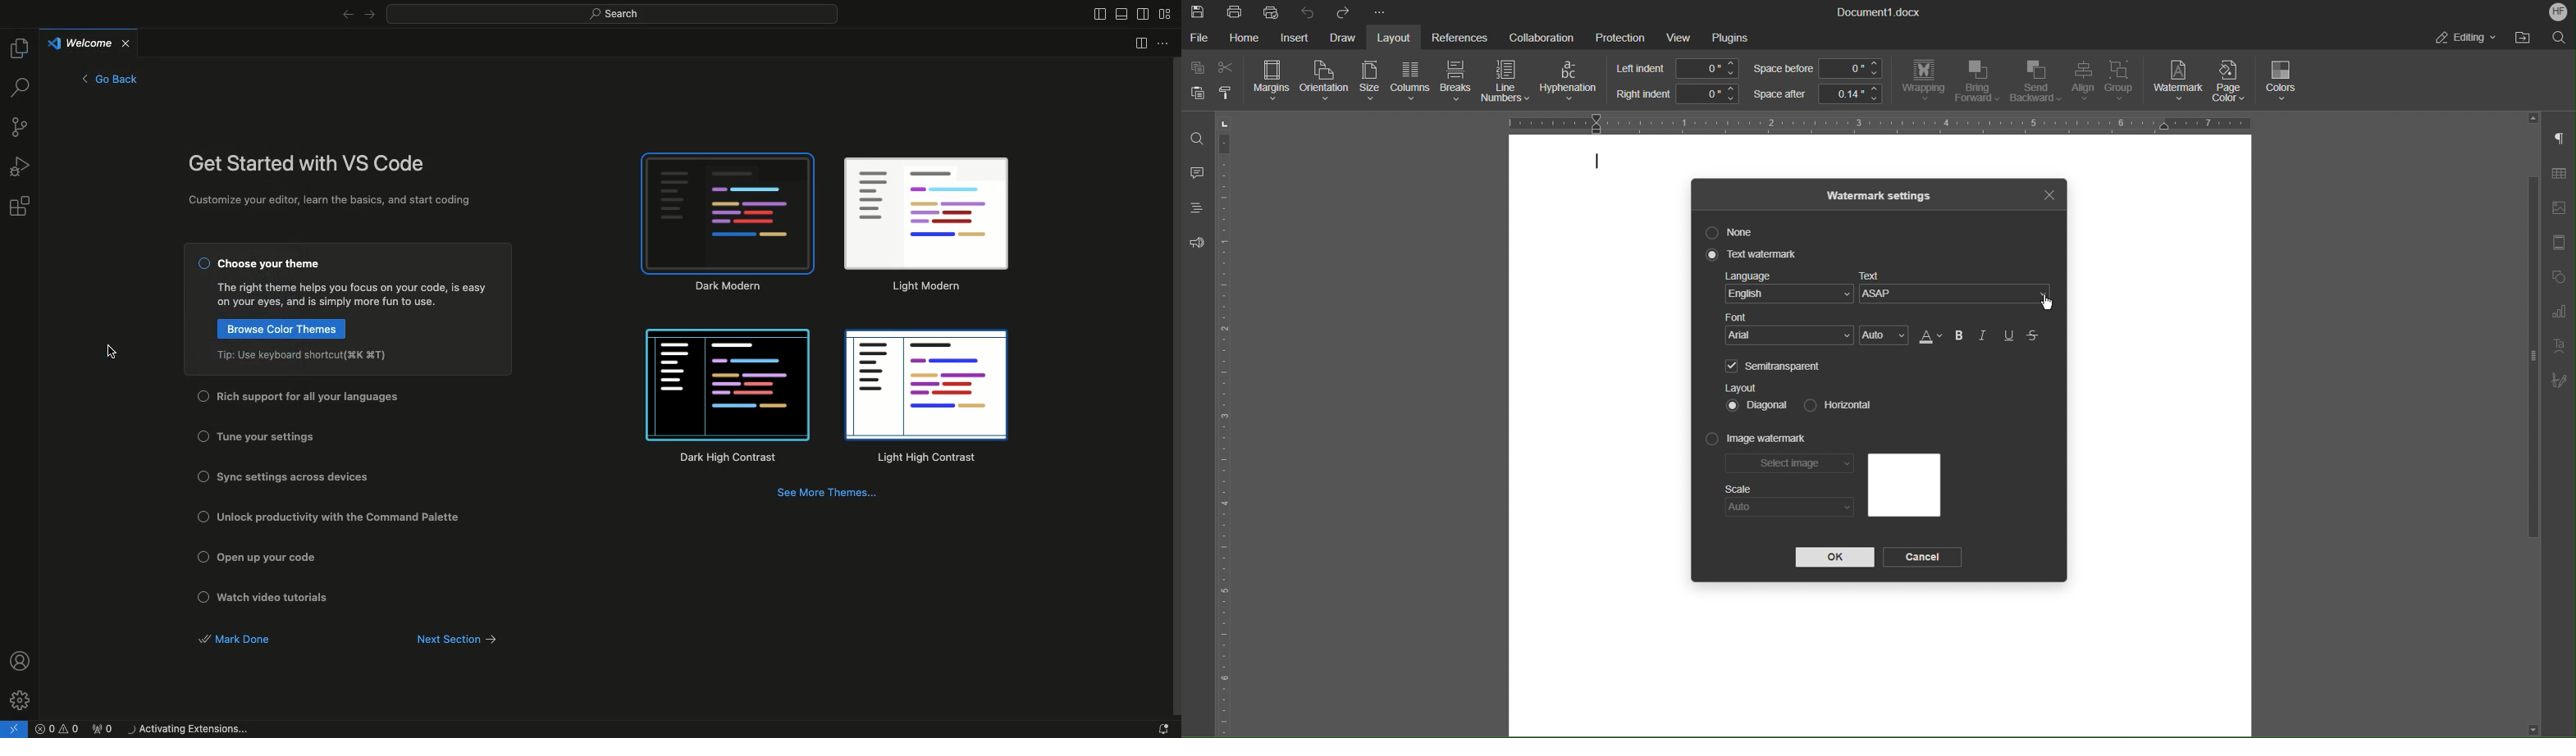 This screenshot has height=756, width=2576. What do you see at coordinates (1880, 194) in the screenshot?
I see `Watermark settings` at bounding box center [1880, 194].